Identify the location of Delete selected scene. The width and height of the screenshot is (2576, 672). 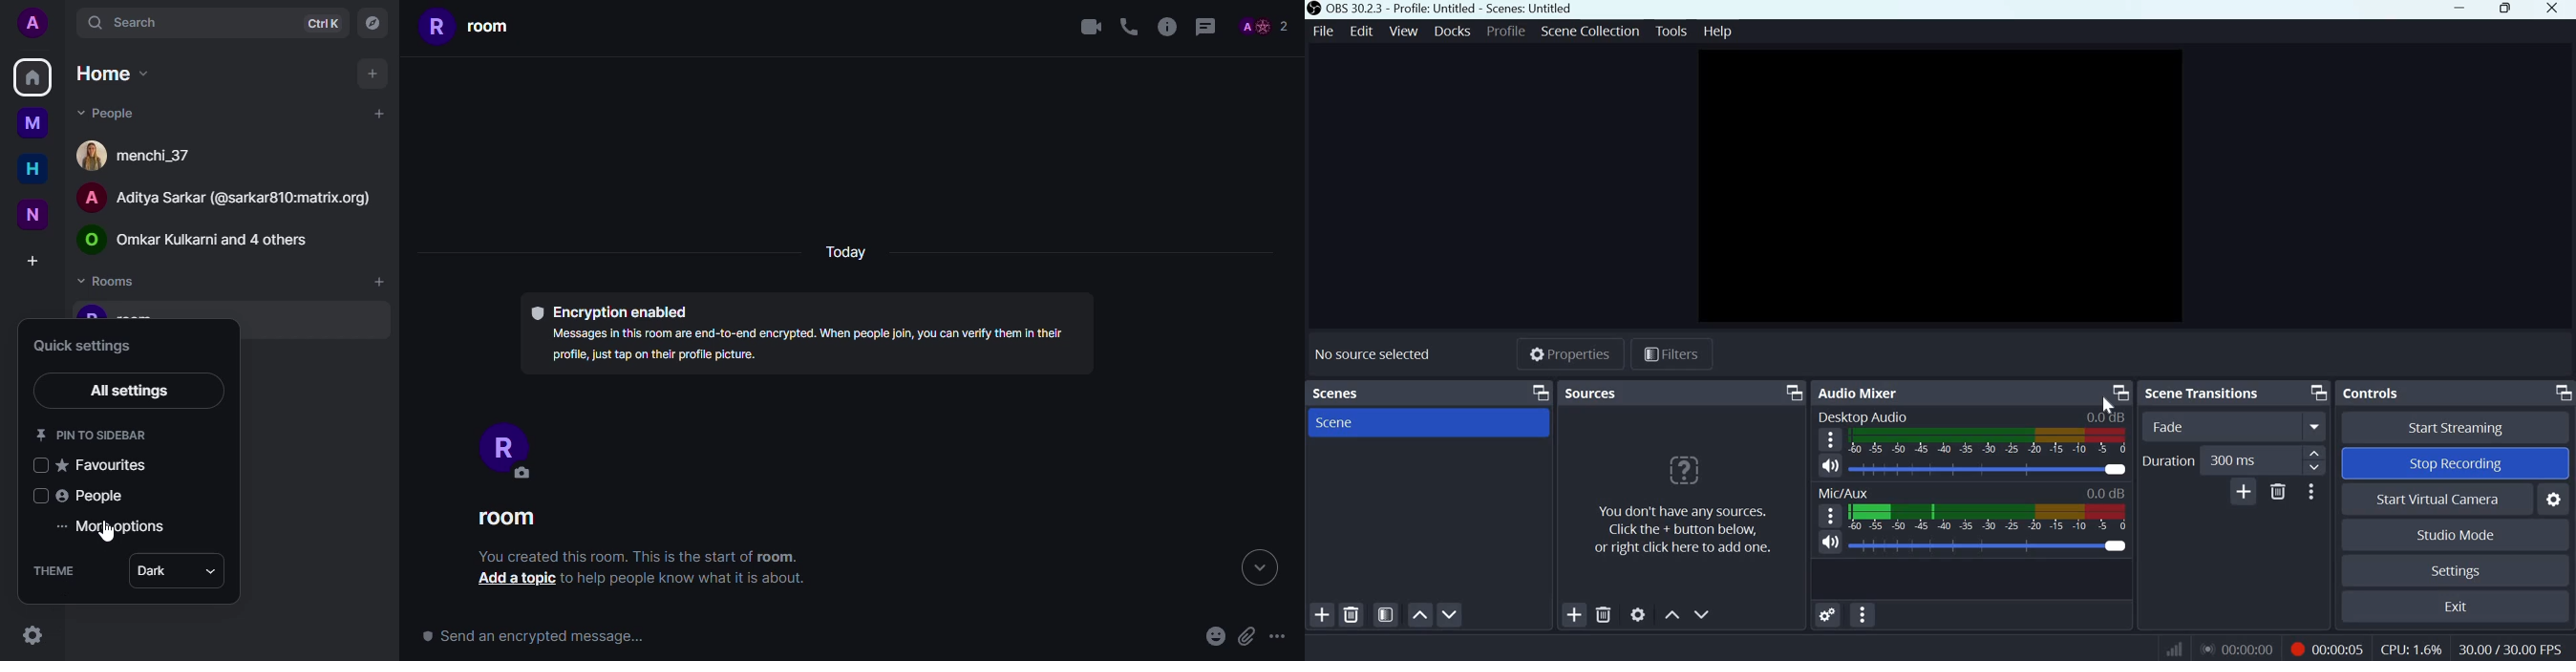
(1352, 615).